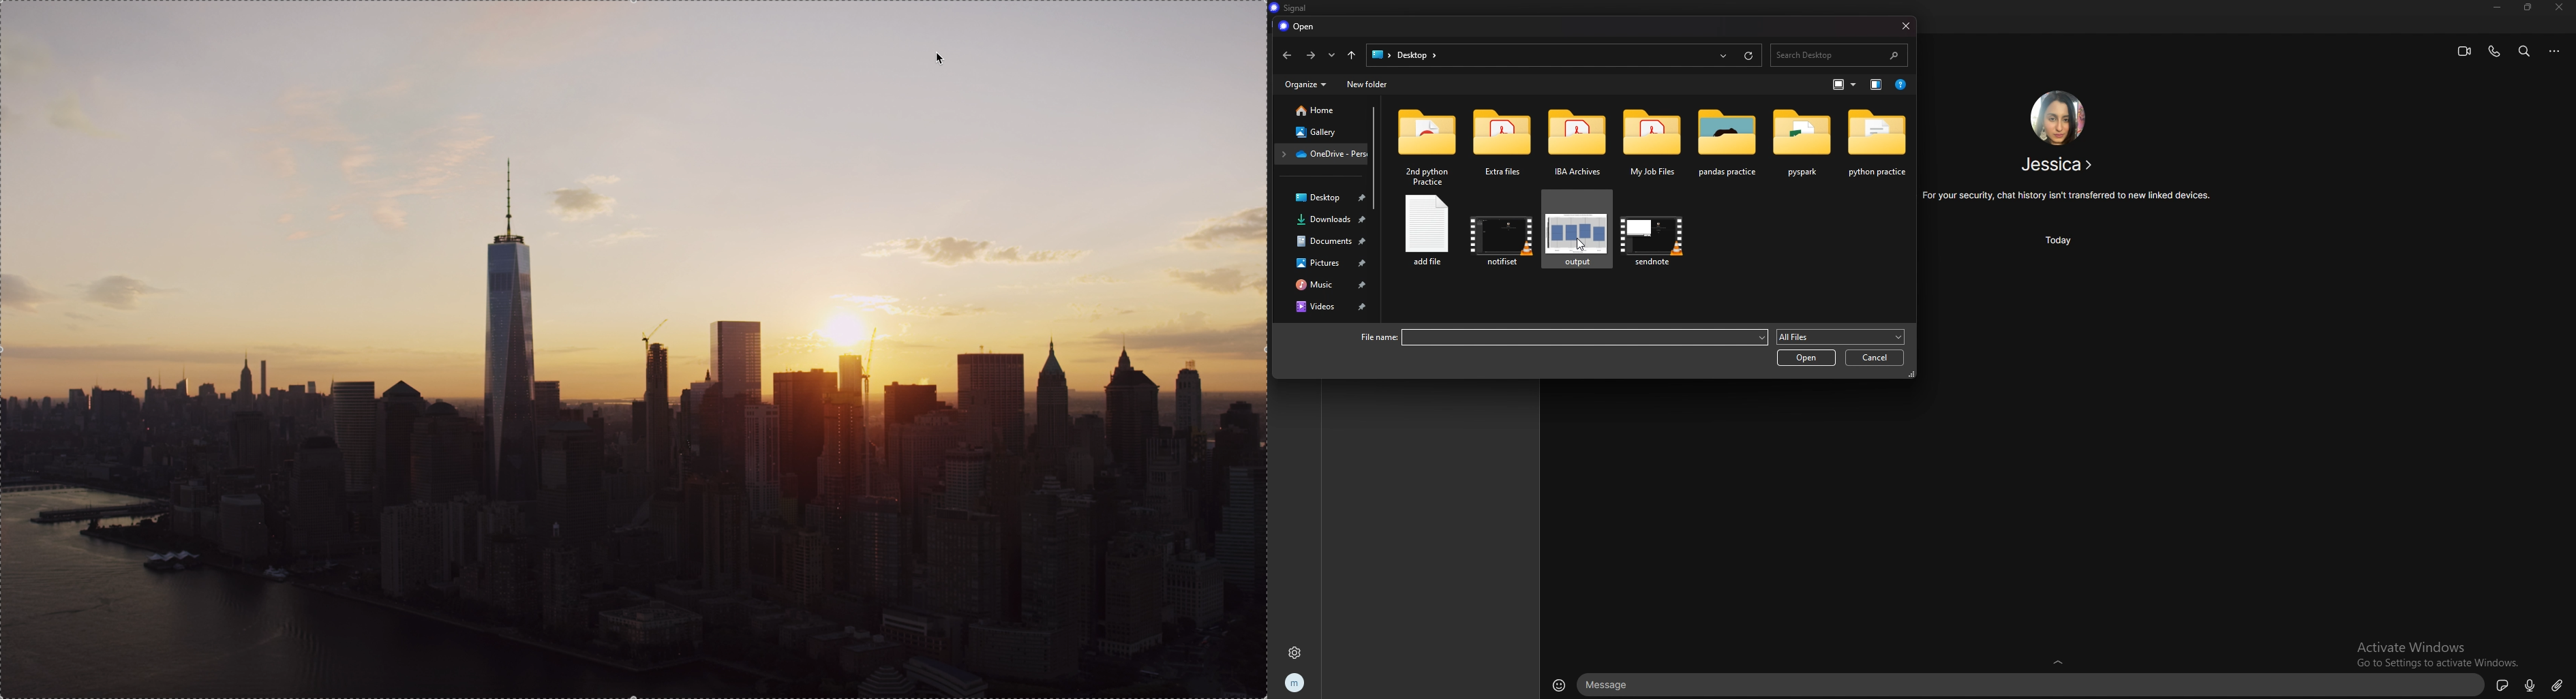 Image resolution: width=2576 pixels, height=700 pixels. Describe the element at coordinates (2059, 164) in the screenshot. I see `contact` at that location.